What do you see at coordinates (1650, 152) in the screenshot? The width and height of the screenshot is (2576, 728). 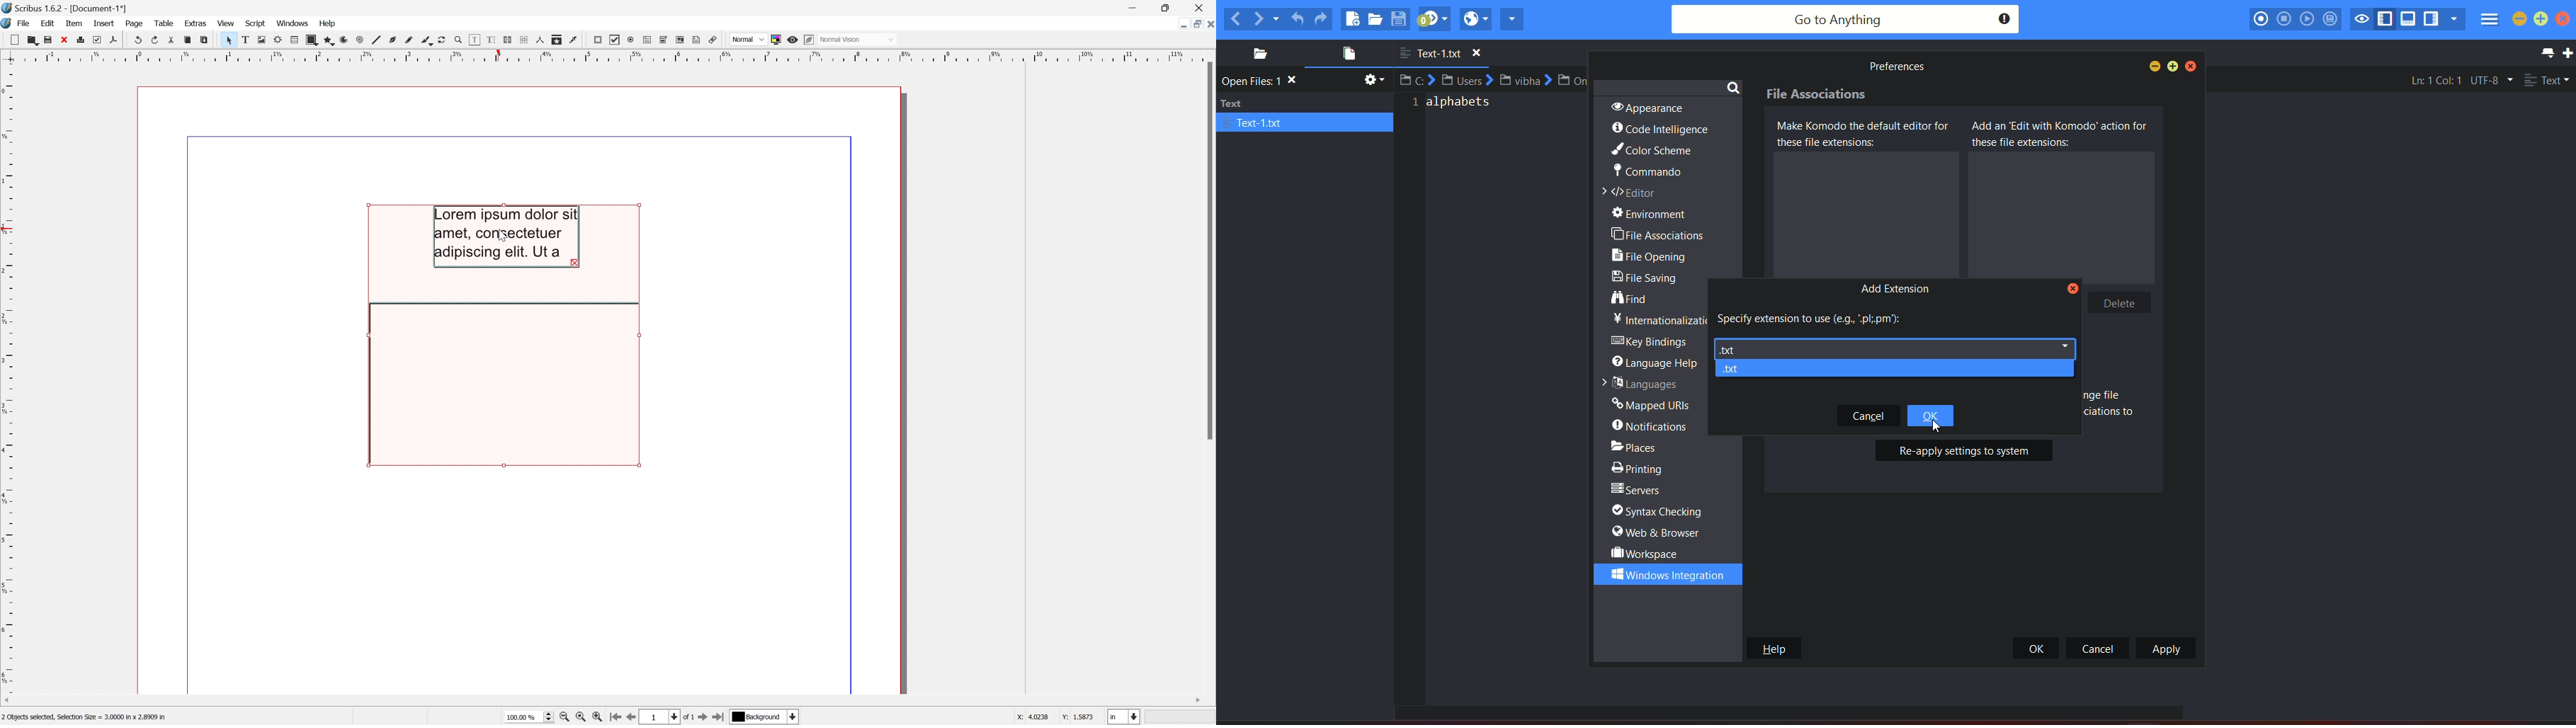 I see `color scheme` at bounding box center [1650, 152].